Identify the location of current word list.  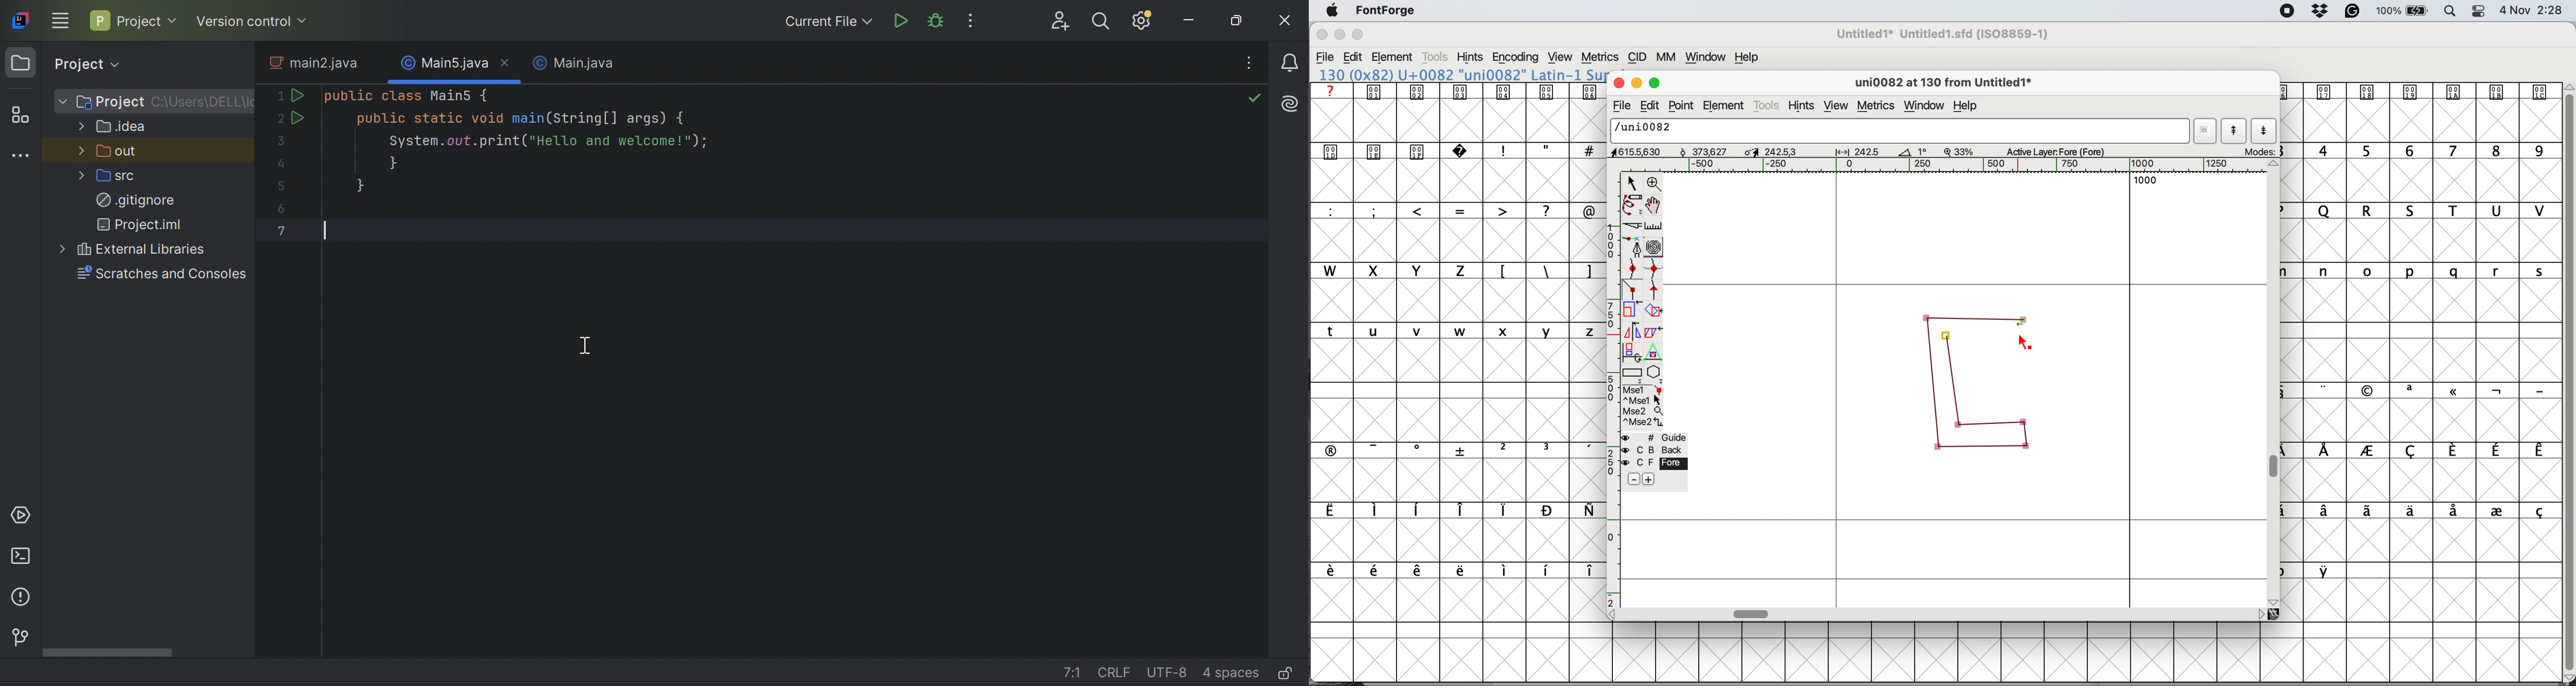
(2204, 131).